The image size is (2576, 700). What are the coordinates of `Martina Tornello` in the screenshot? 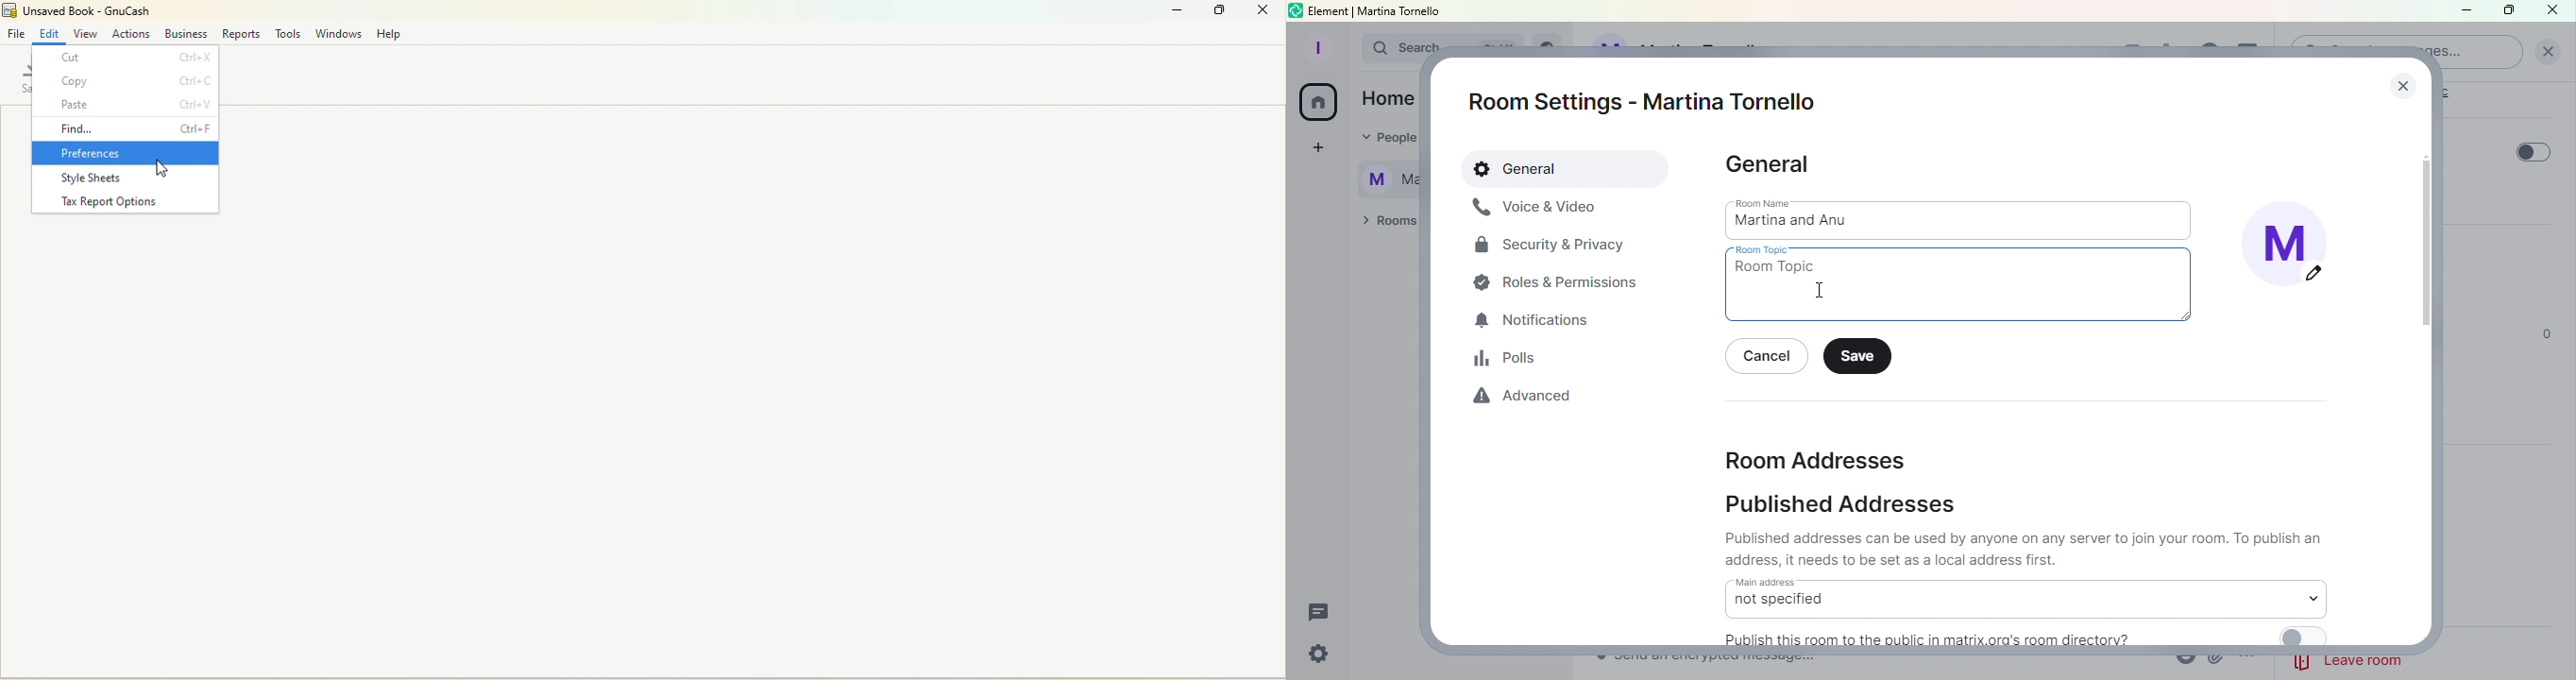 It's located at (1381, 177).